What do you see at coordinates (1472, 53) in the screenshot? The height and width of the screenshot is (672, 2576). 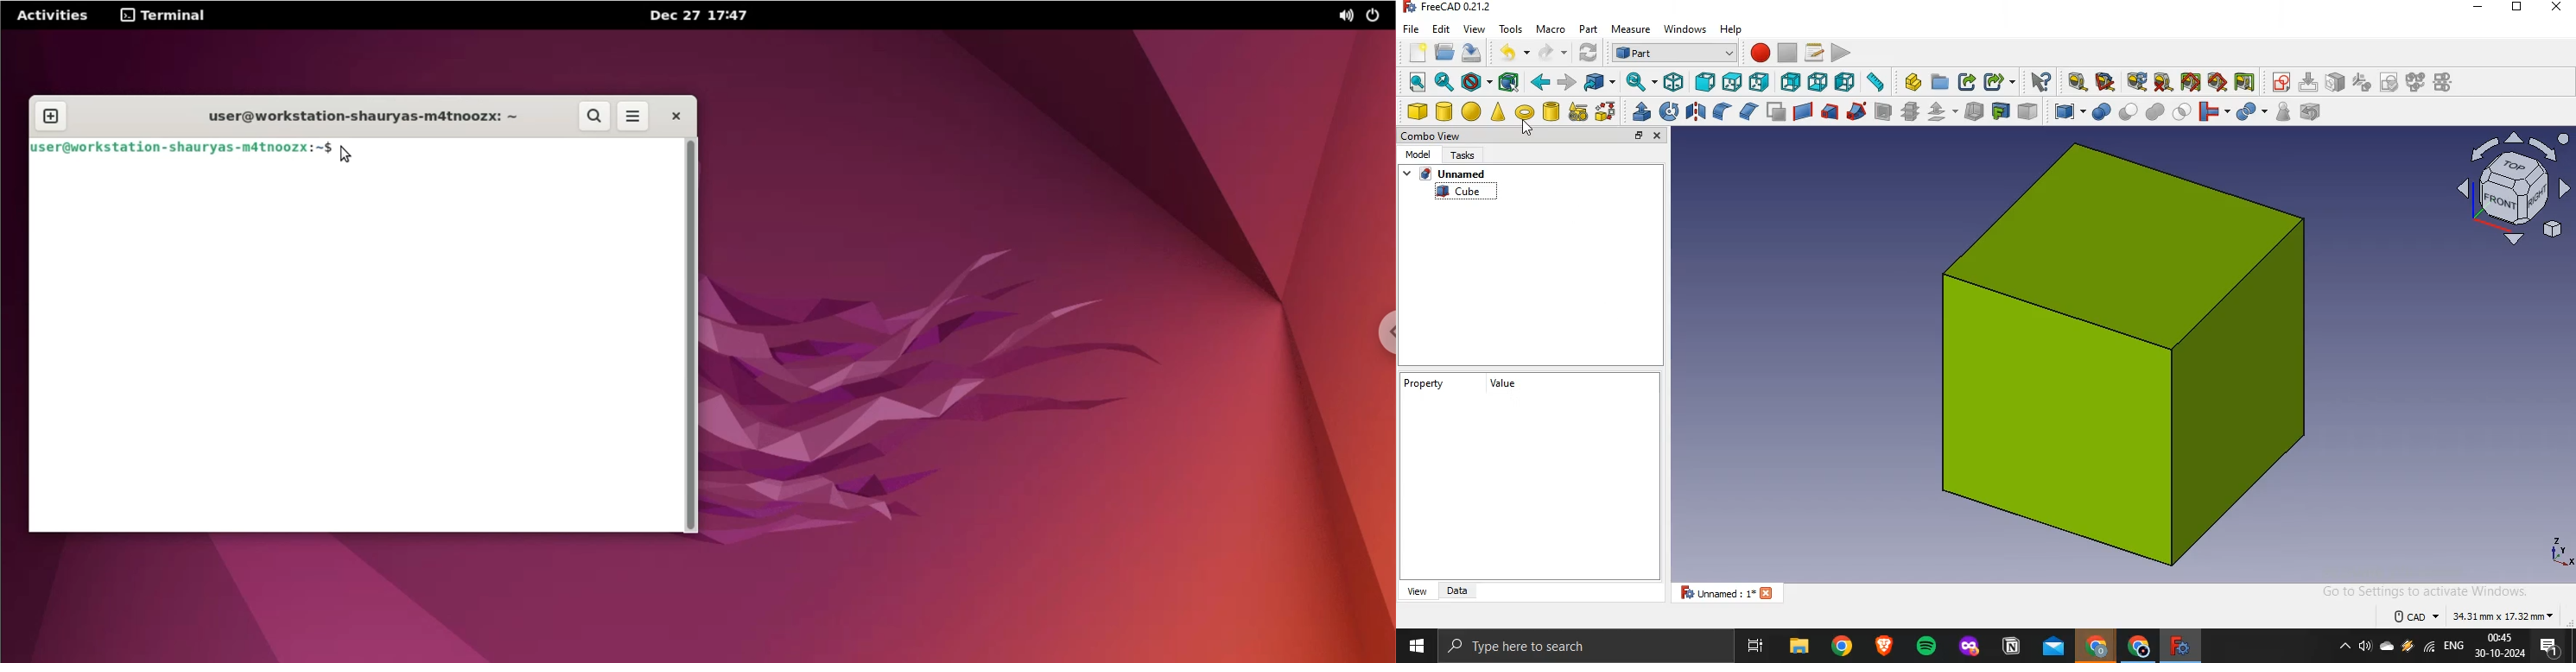 I see `save` at bounding box center [1472, 53].